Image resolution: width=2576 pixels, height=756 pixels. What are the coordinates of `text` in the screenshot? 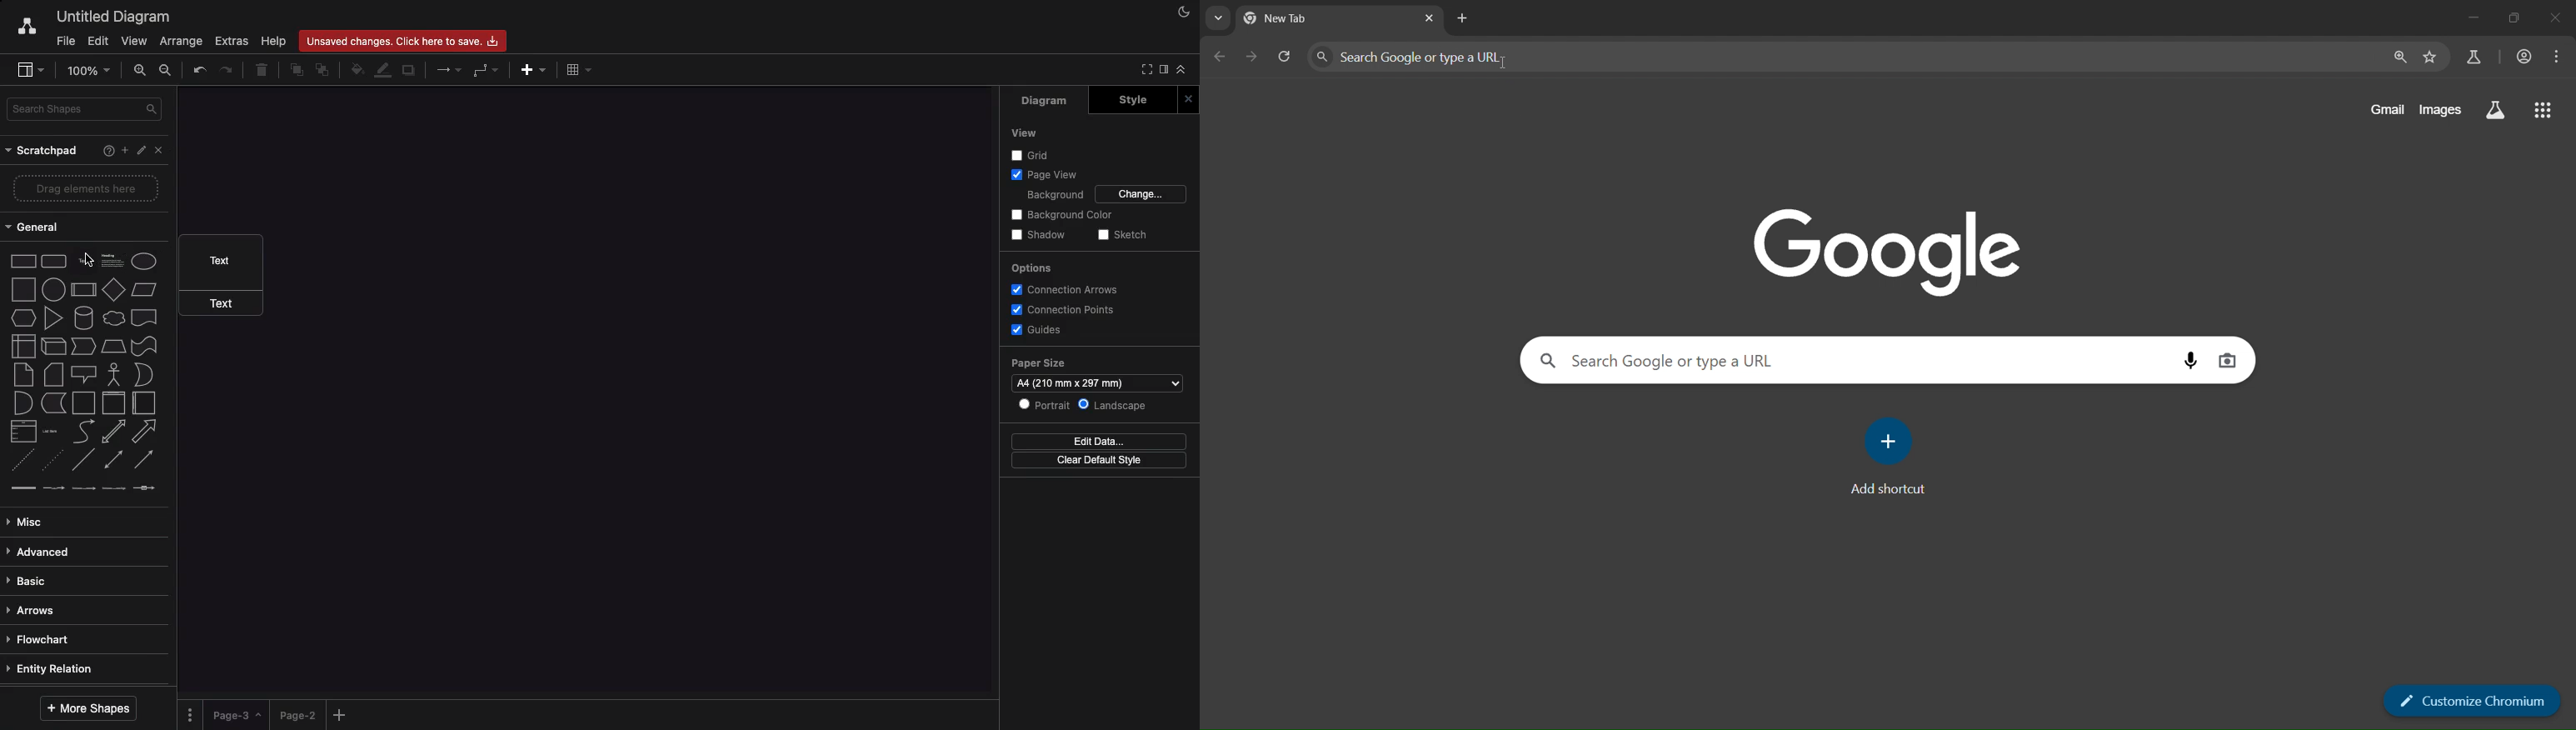 It's located at (72, 248).